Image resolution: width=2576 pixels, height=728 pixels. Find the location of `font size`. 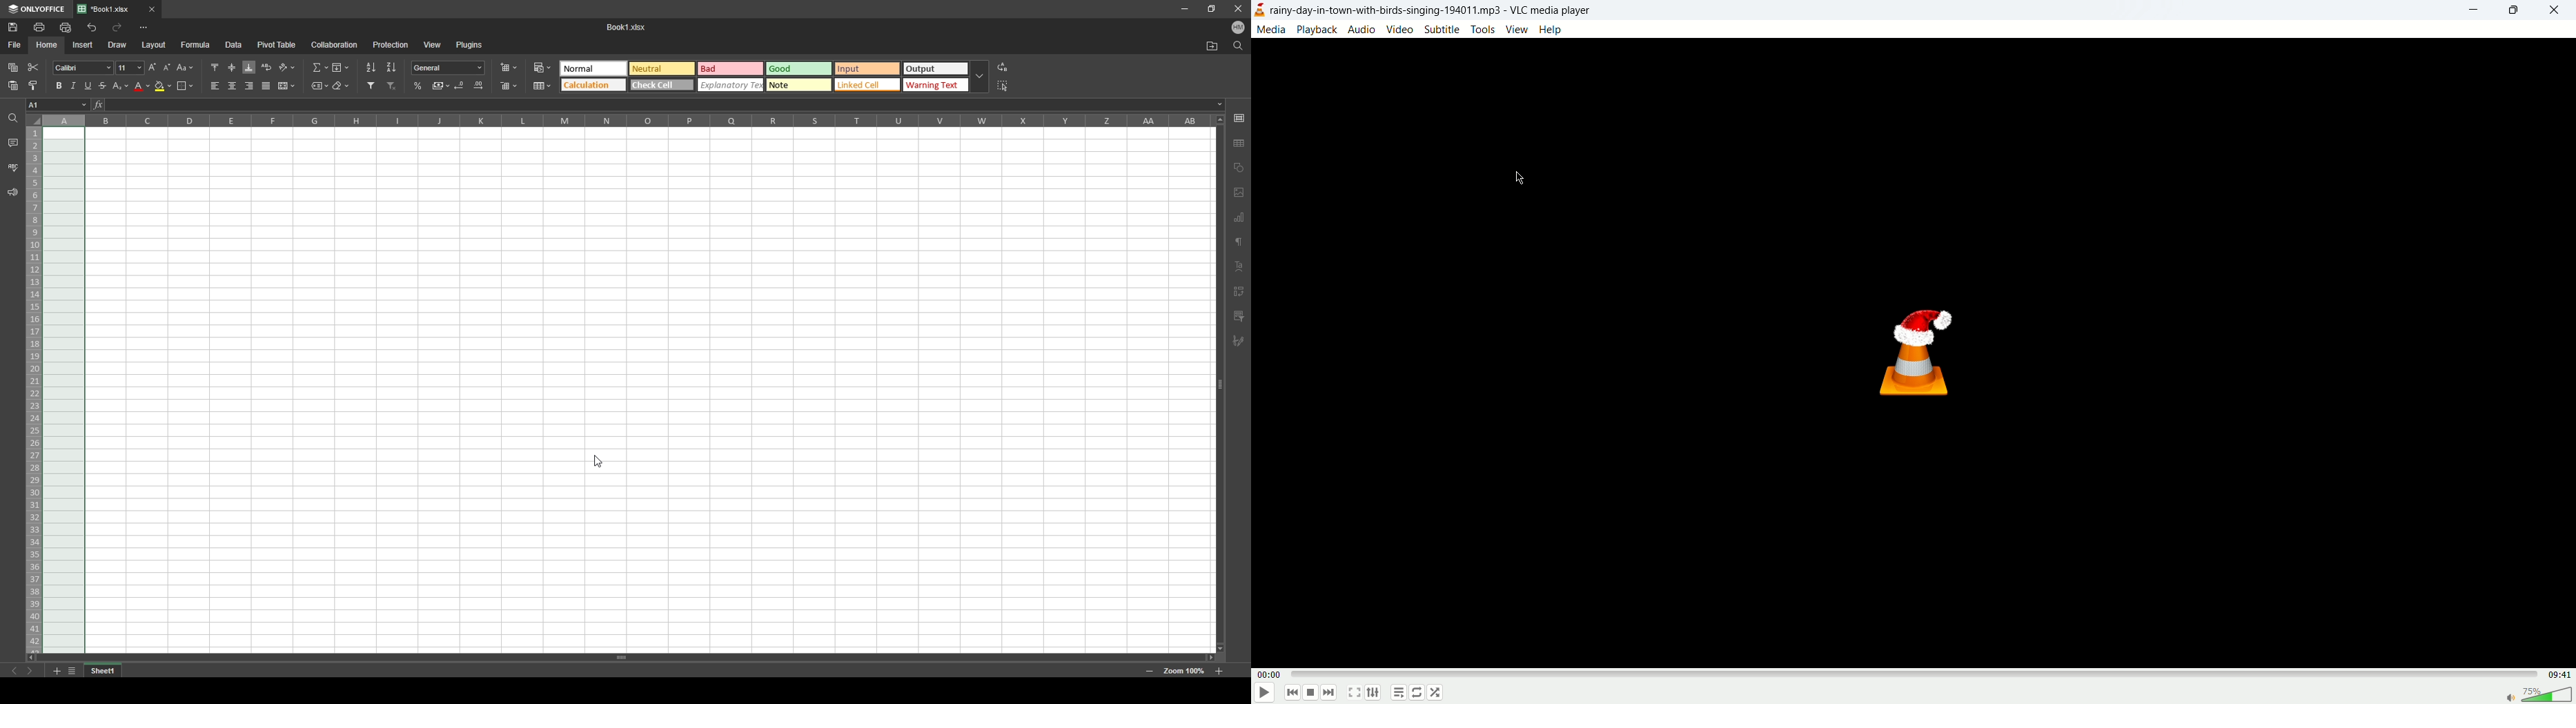

font size is located at coordinates (130, 68).